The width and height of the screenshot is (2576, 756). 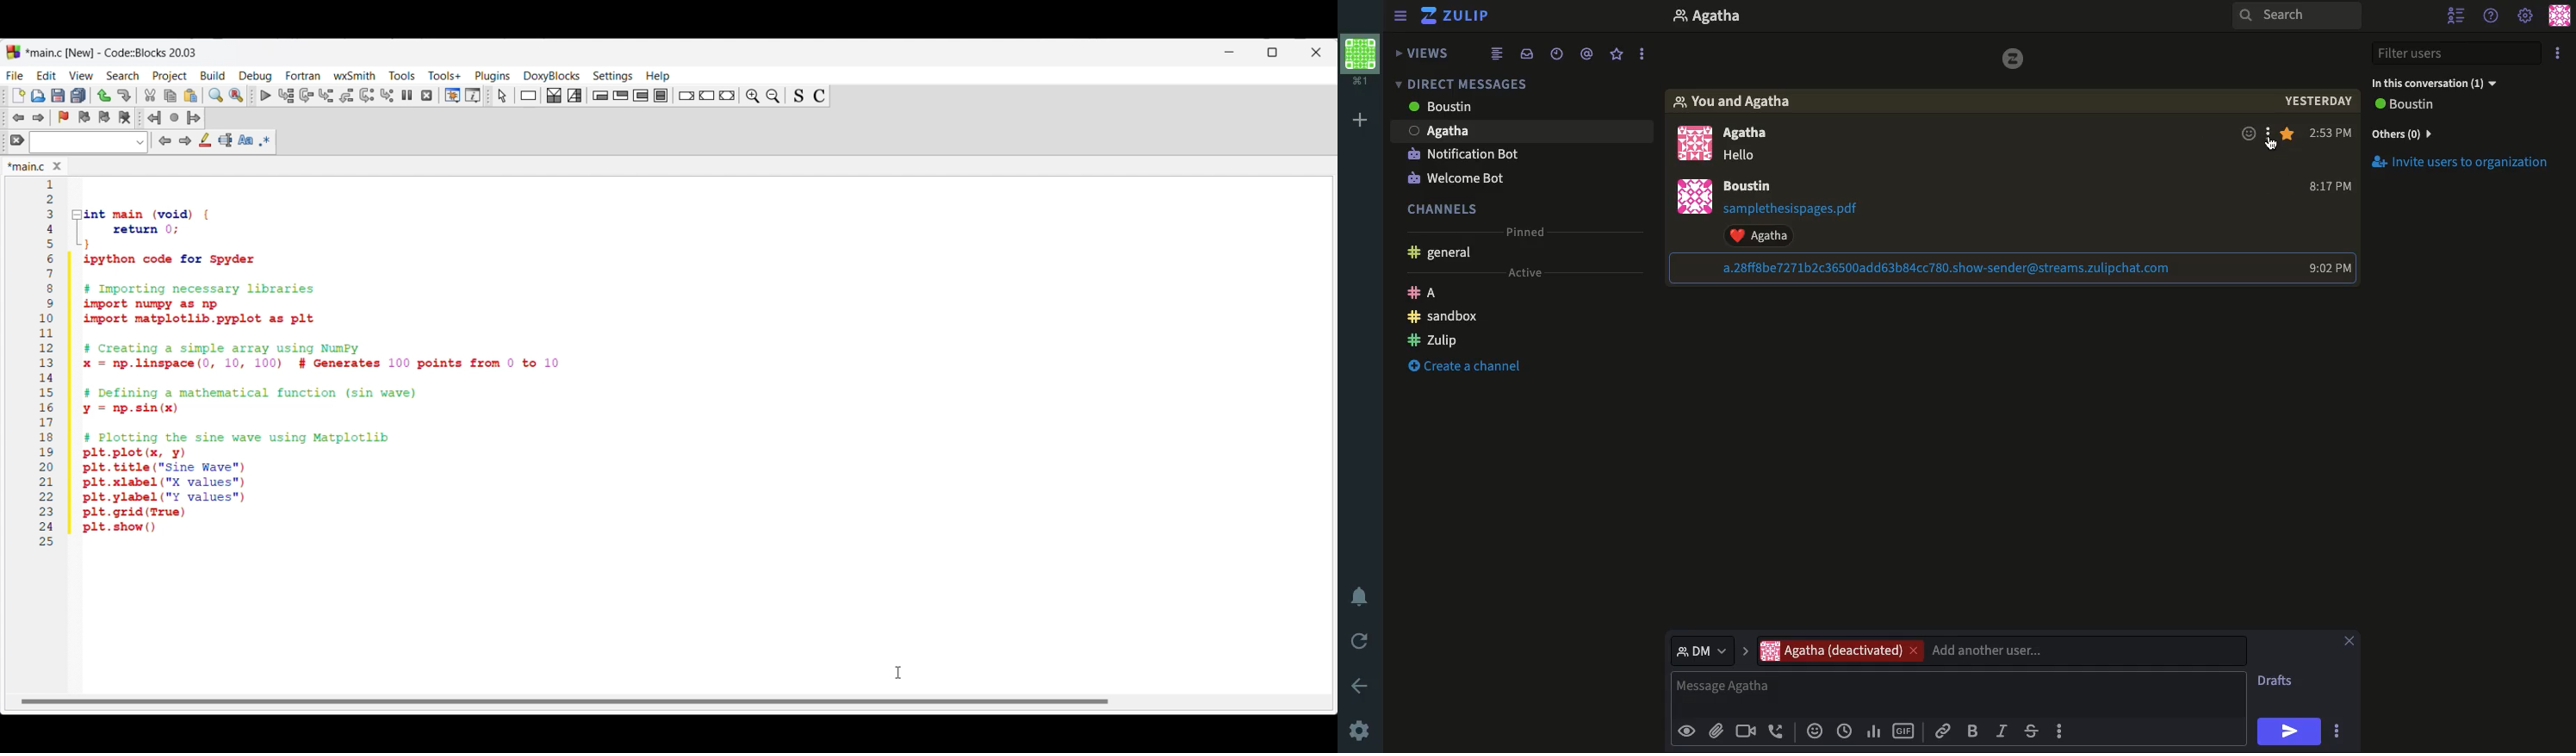 What do you see at coordinates (1716, 730) in the screenshot?
I see `File attachment` at bounding box center [1716, 730].